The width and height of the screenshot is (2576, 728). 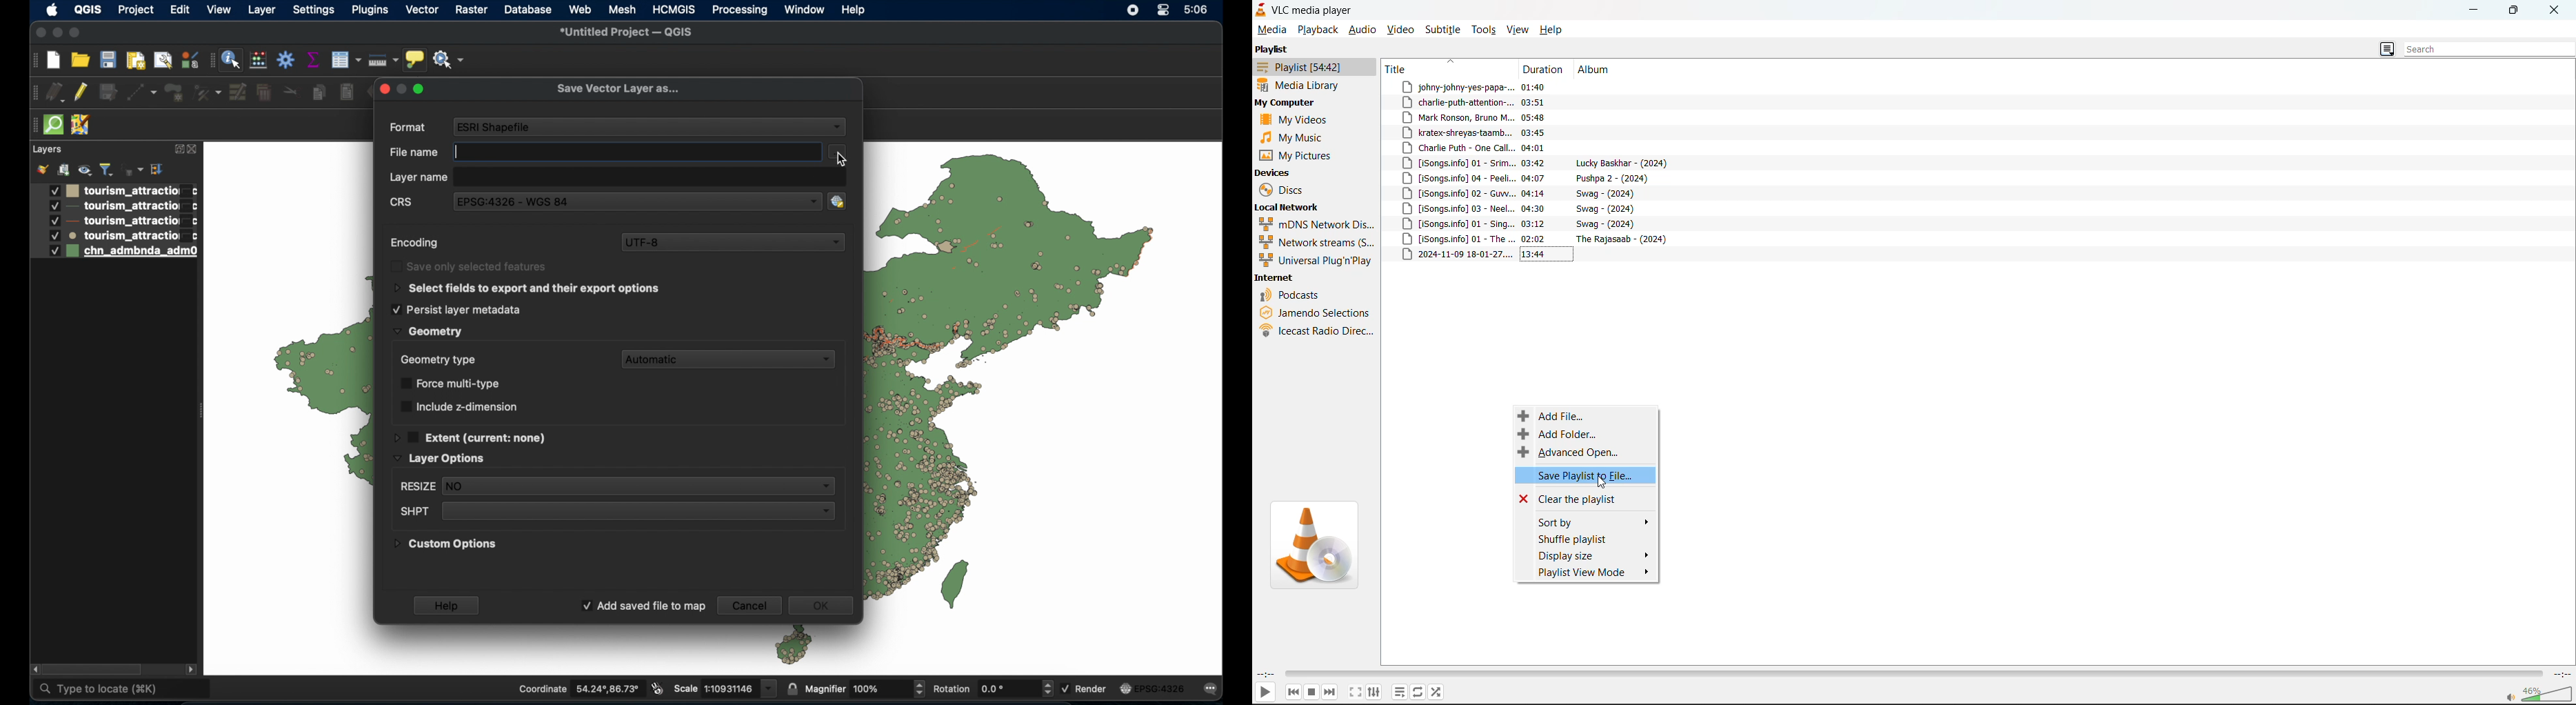 I want to click on vector, so click(x=423, y=10).